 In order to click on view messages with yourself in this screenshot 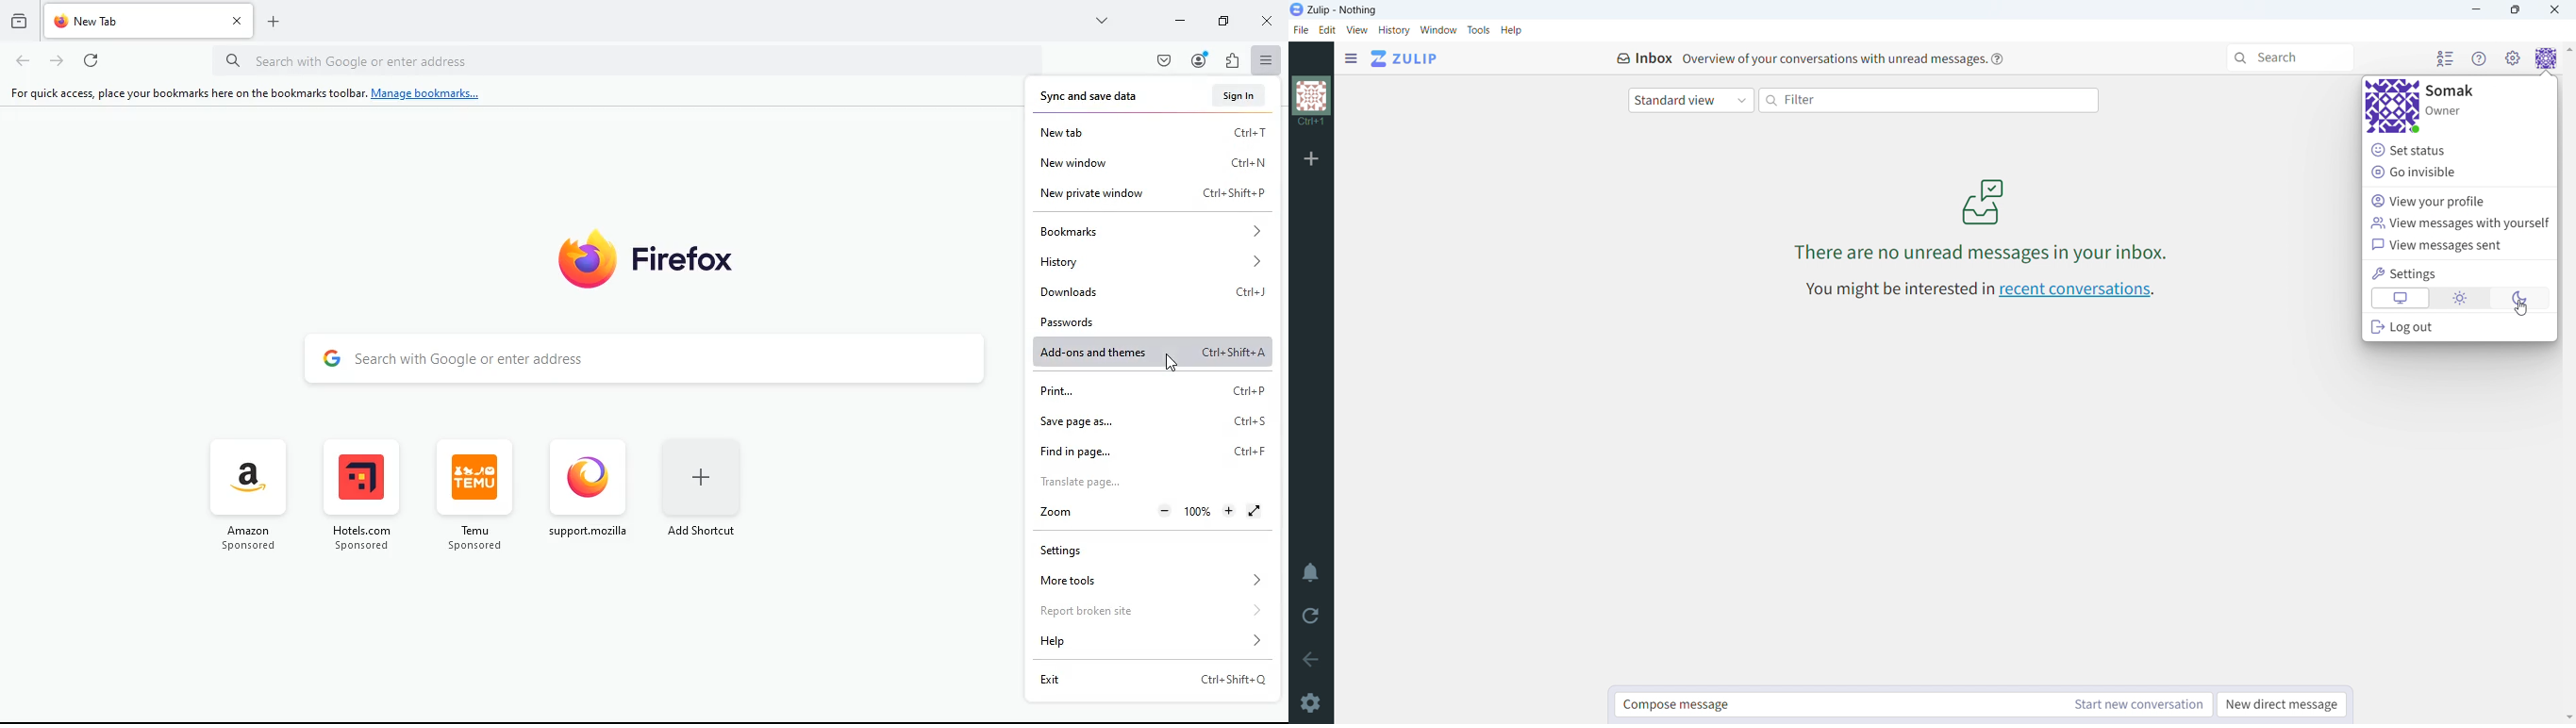, I will do `click(2461, 223)`.